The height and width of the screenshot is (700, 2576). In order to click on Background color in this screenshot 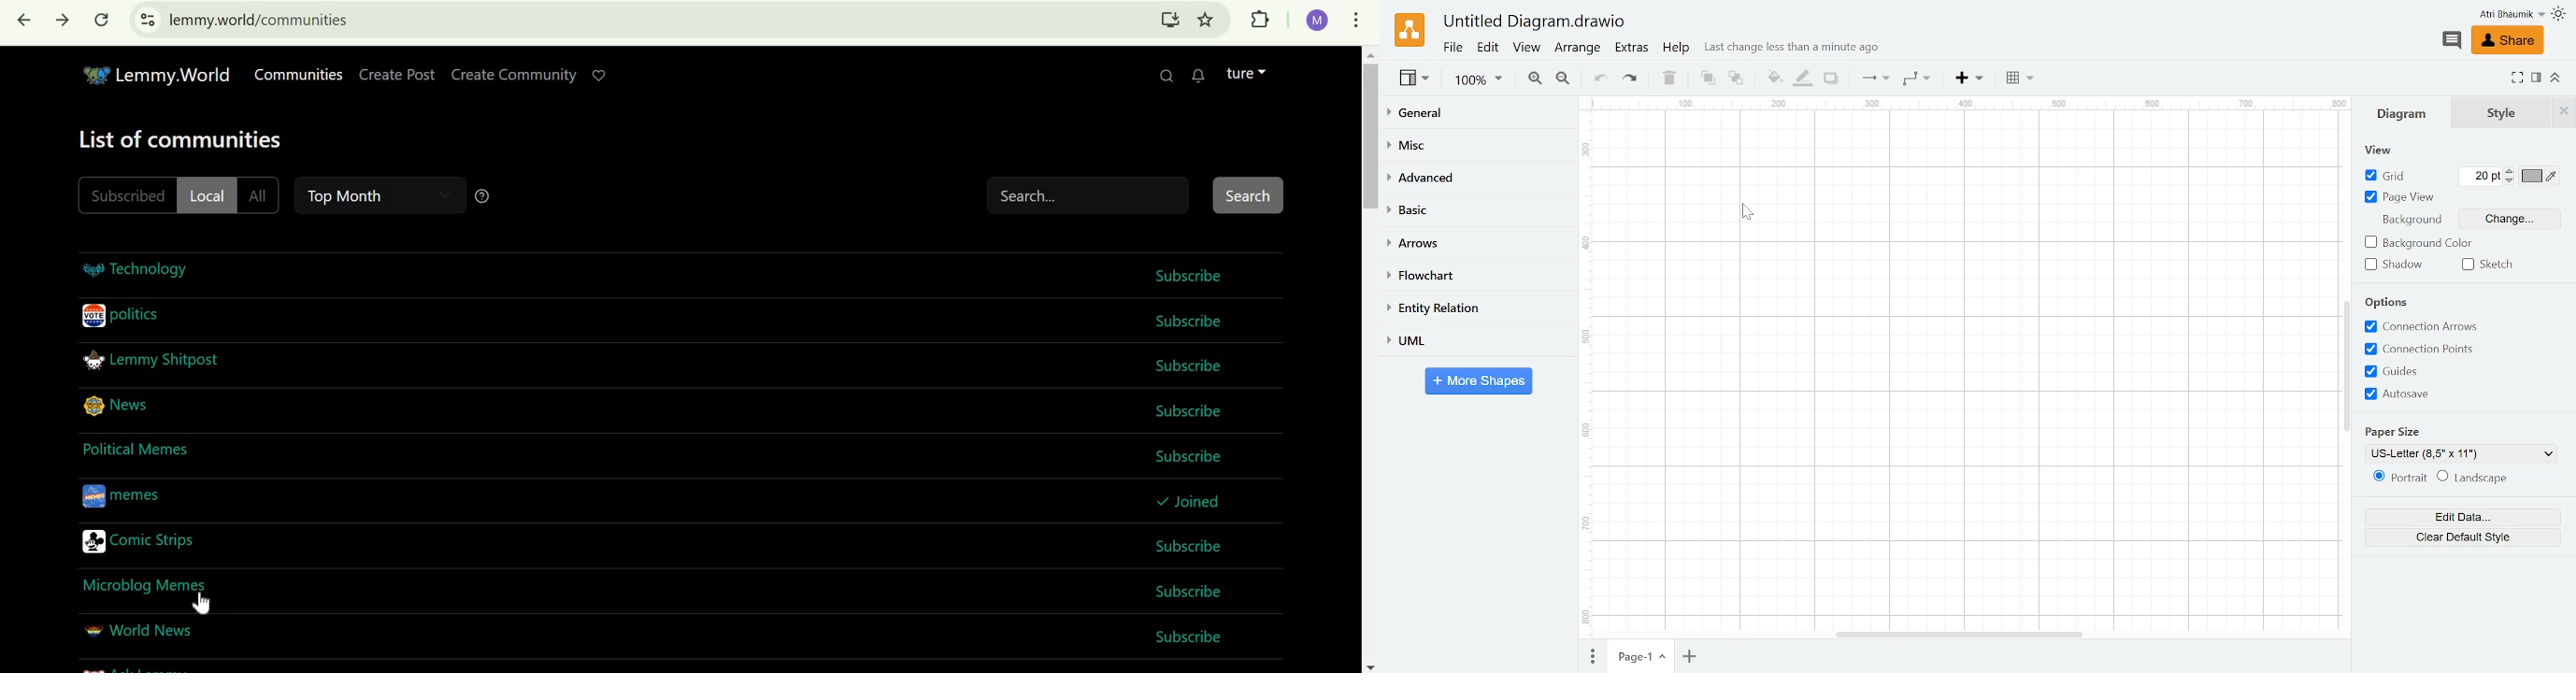, I will do `click(2421, 242)`.